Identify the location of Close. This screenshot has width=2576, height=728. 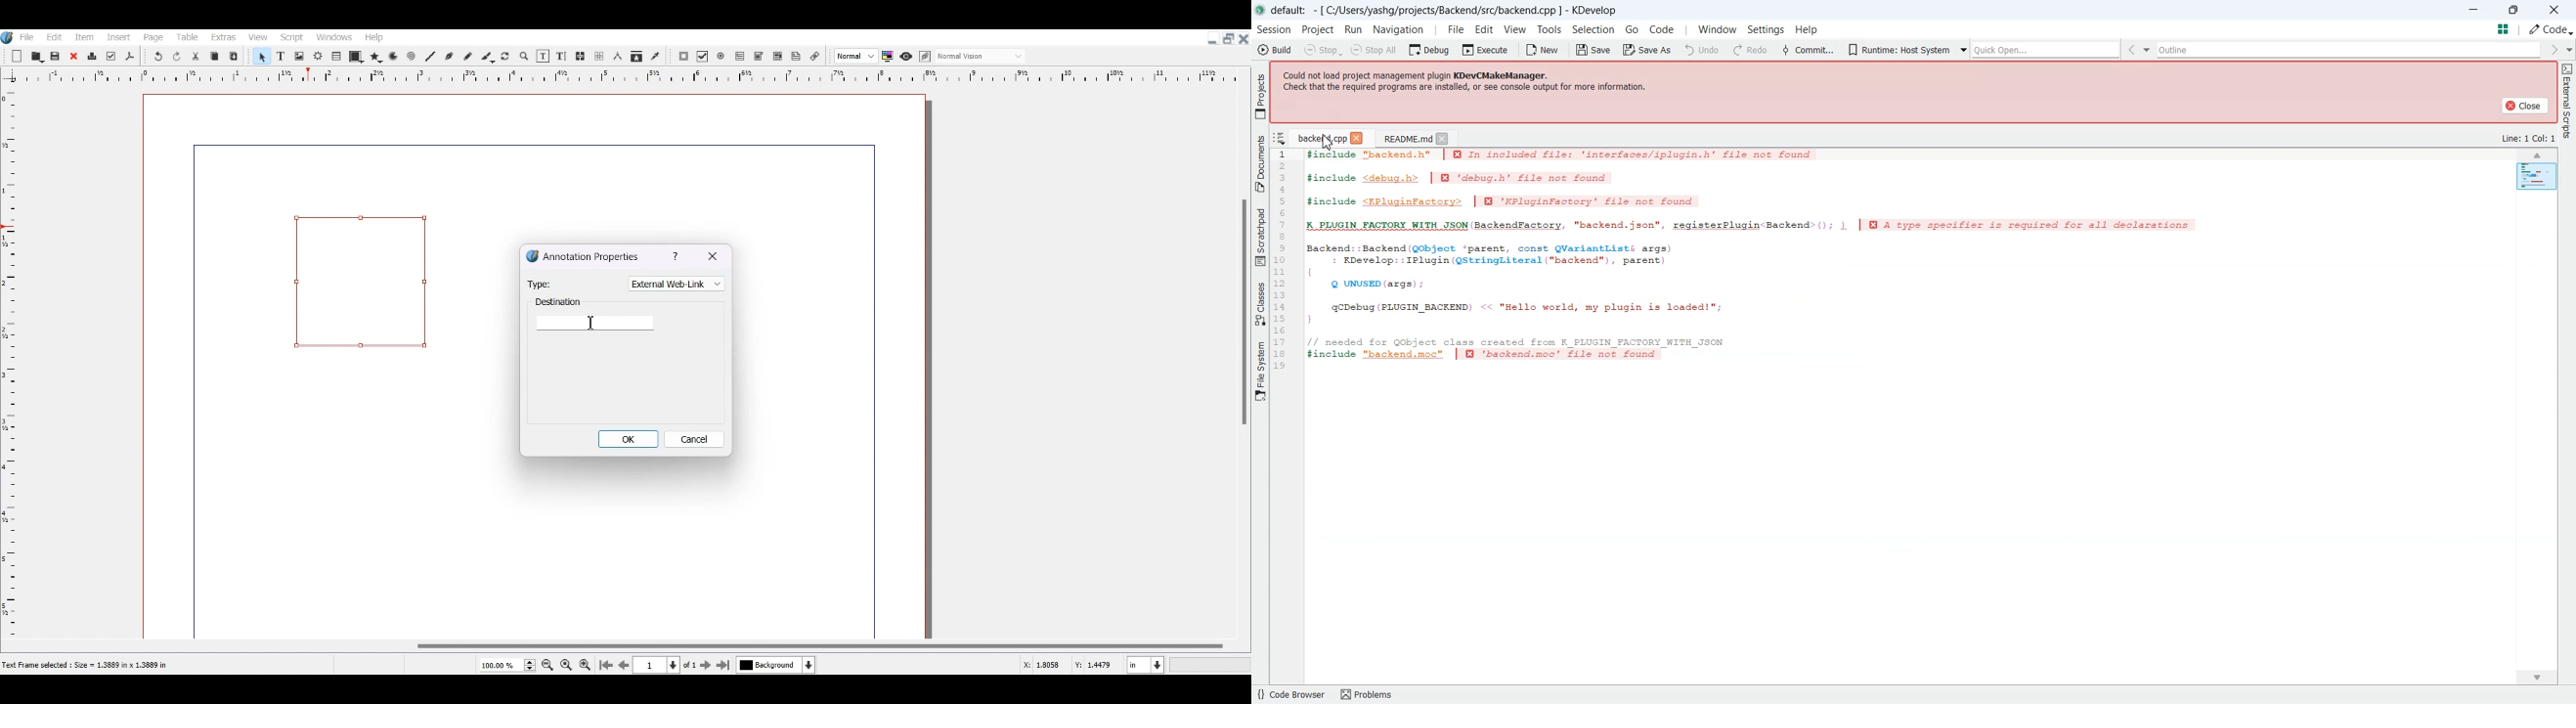
(73, 57).